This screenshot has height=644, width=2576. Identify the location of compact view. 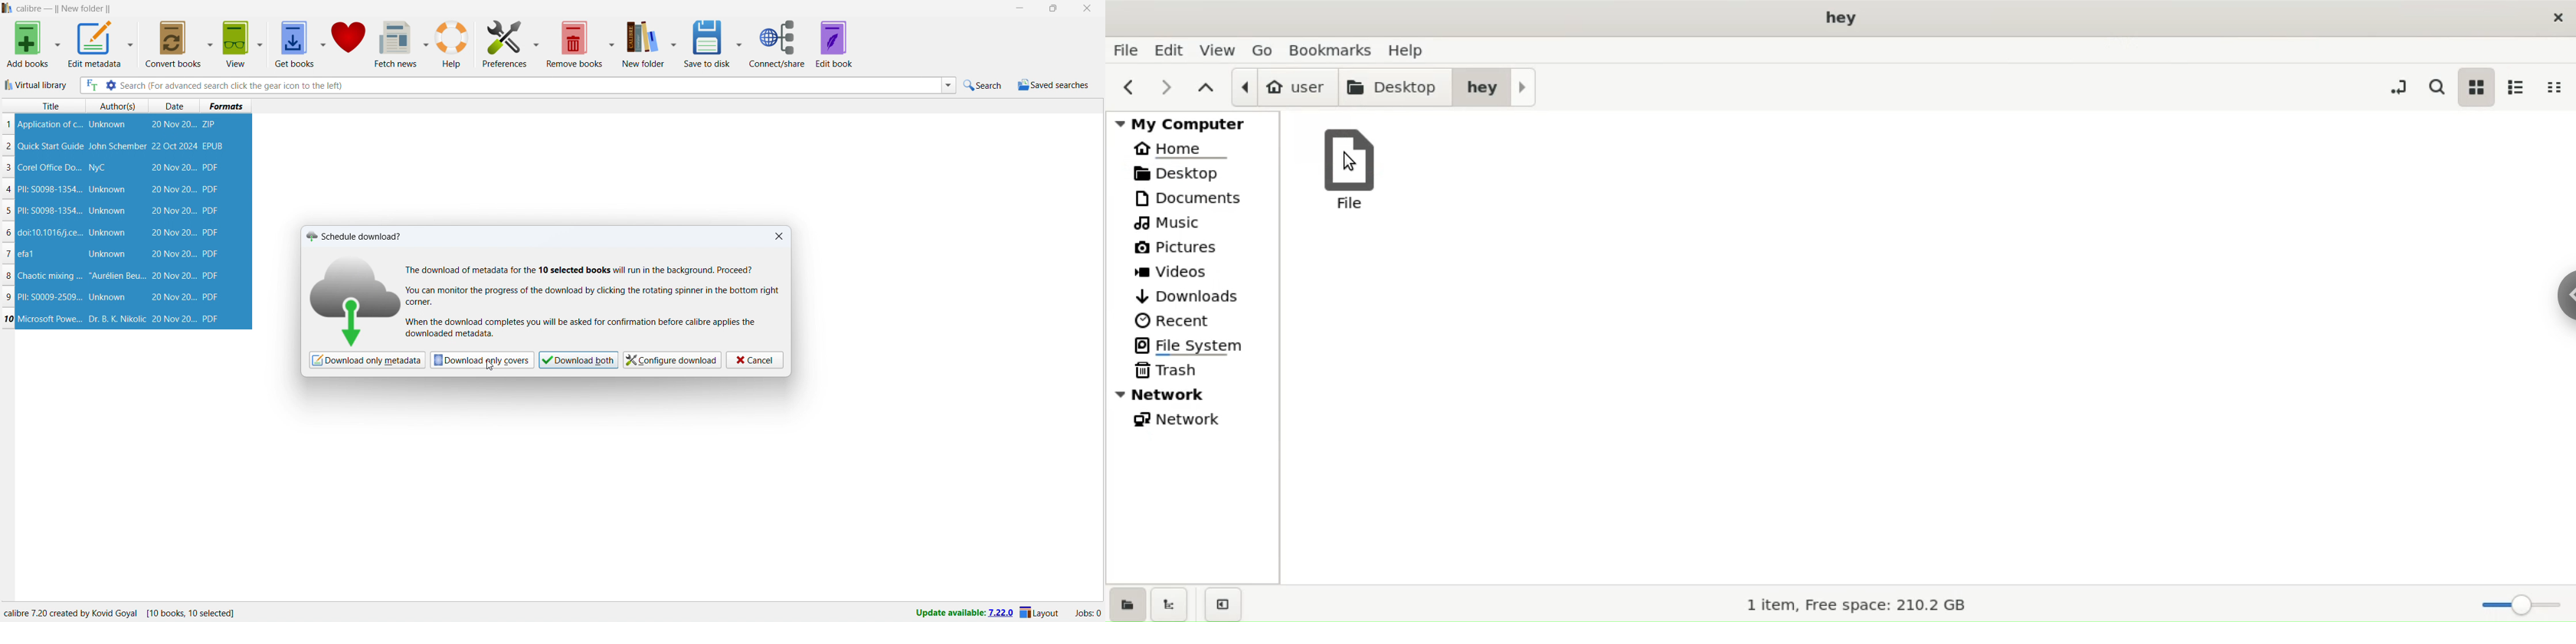
(2555, 90).